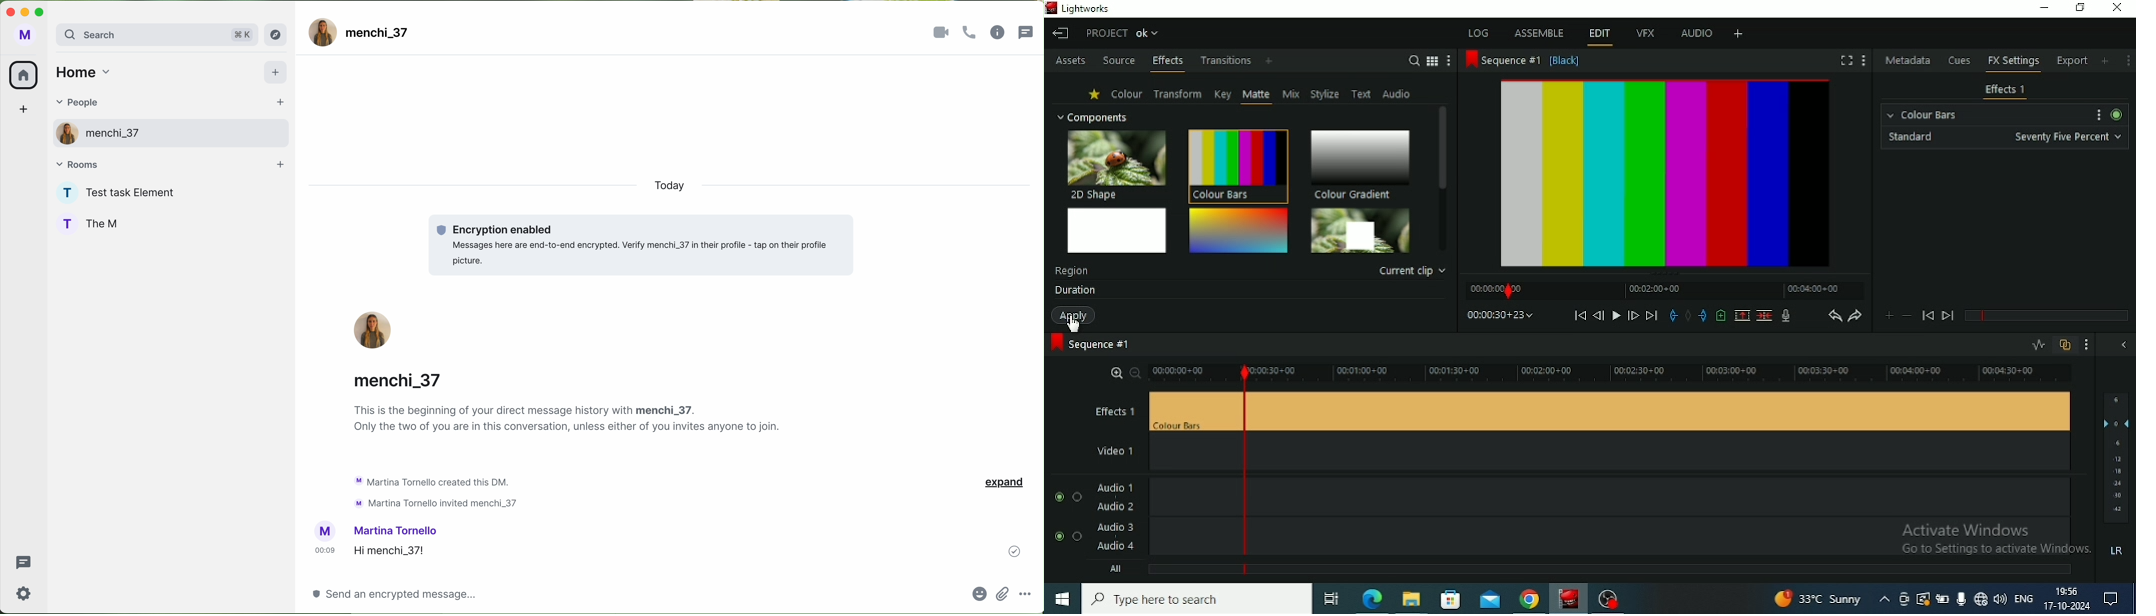 This screenshot has width=2156, height=616. Describe the element at coordinates (1449, 597) in the screenshot. I see `Microsoft store` at that location.